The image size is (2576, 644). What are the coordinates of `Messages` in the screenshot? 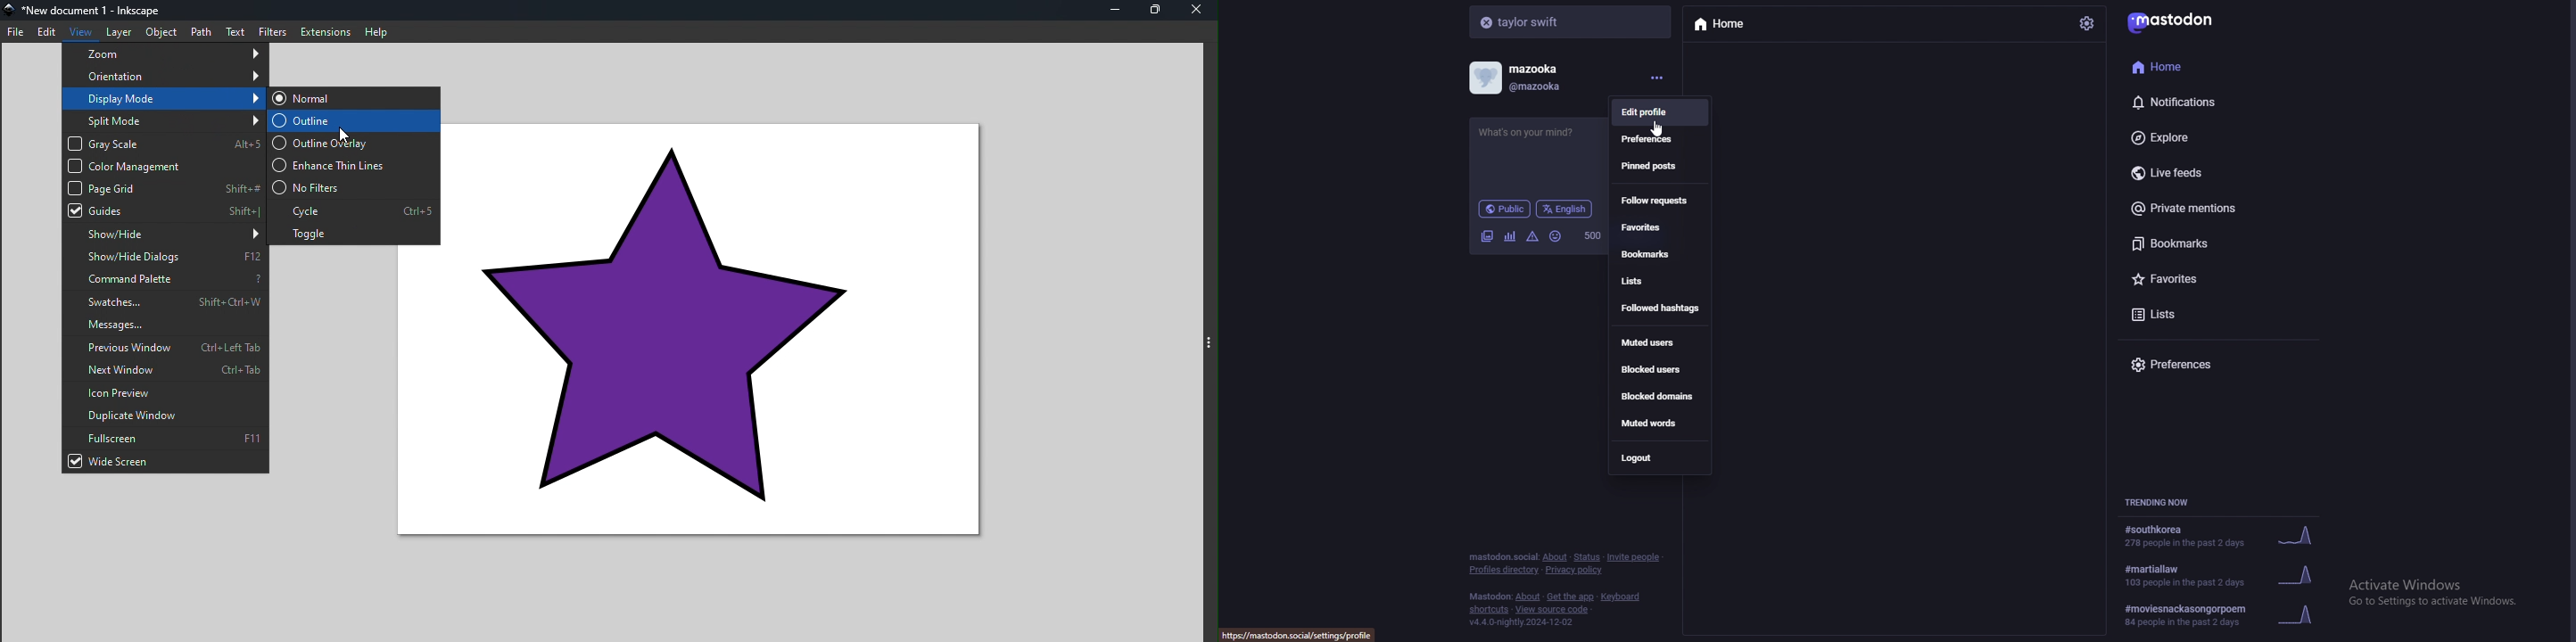 It's located at (168, 326).